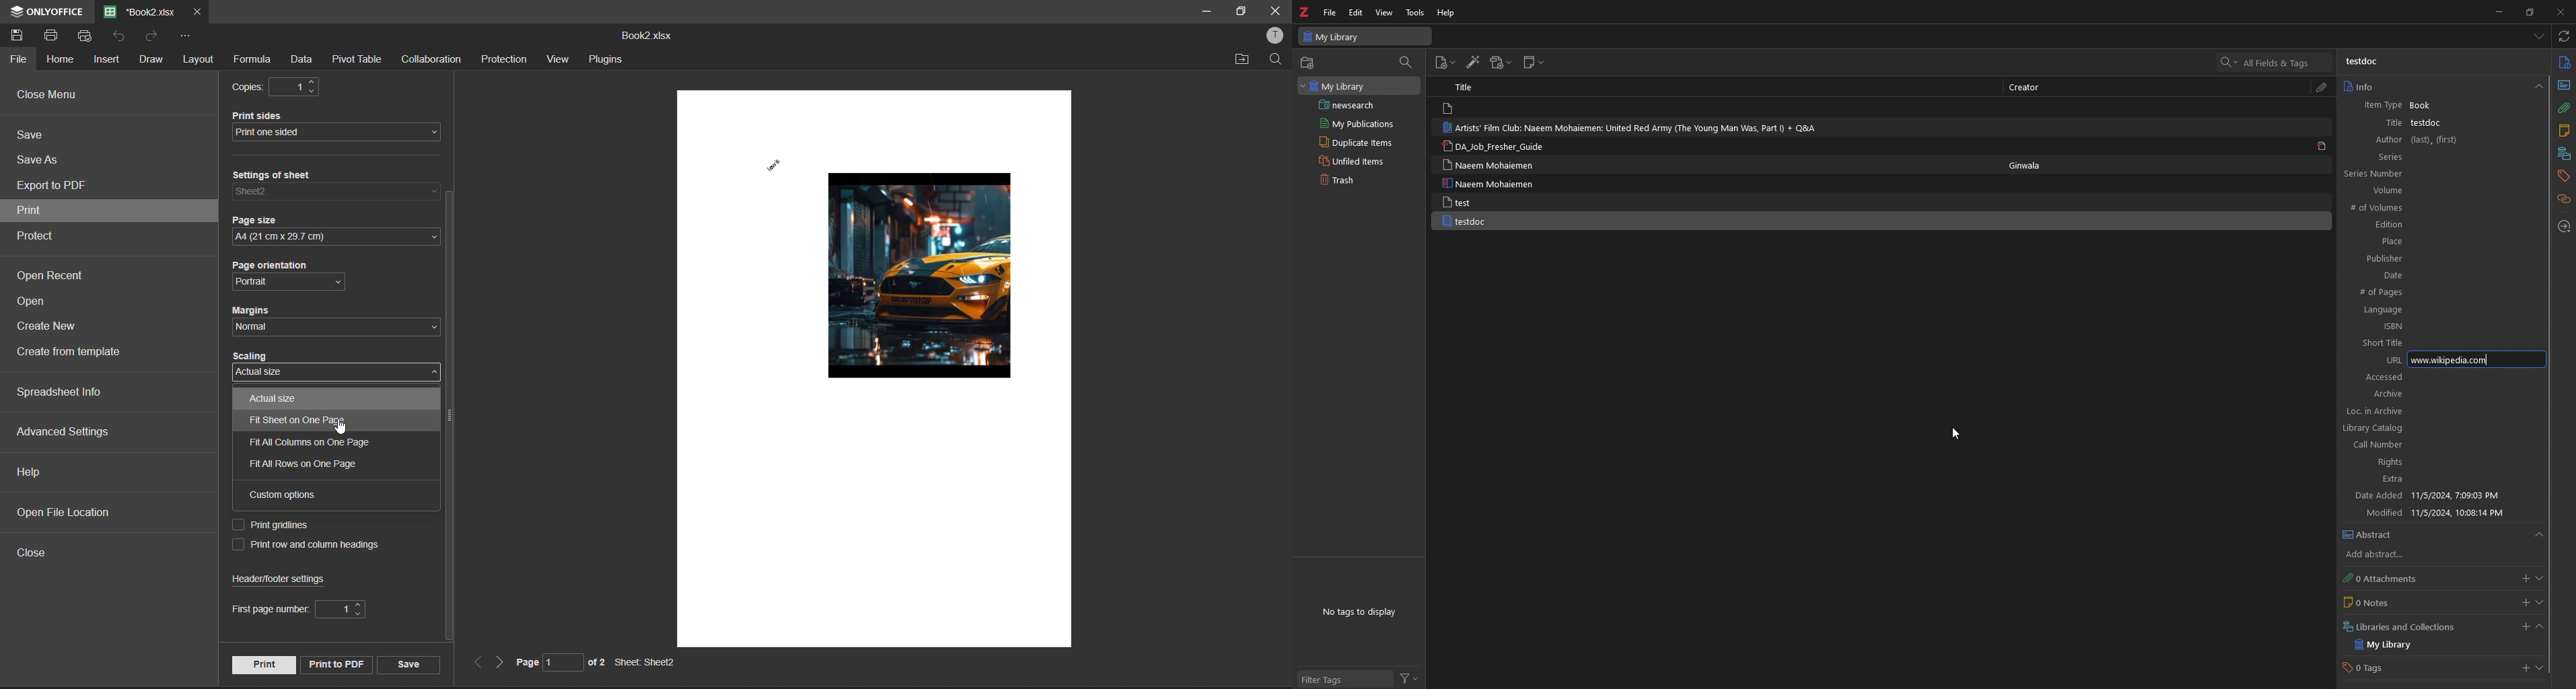  I want to click on page size, so click(263, 222).